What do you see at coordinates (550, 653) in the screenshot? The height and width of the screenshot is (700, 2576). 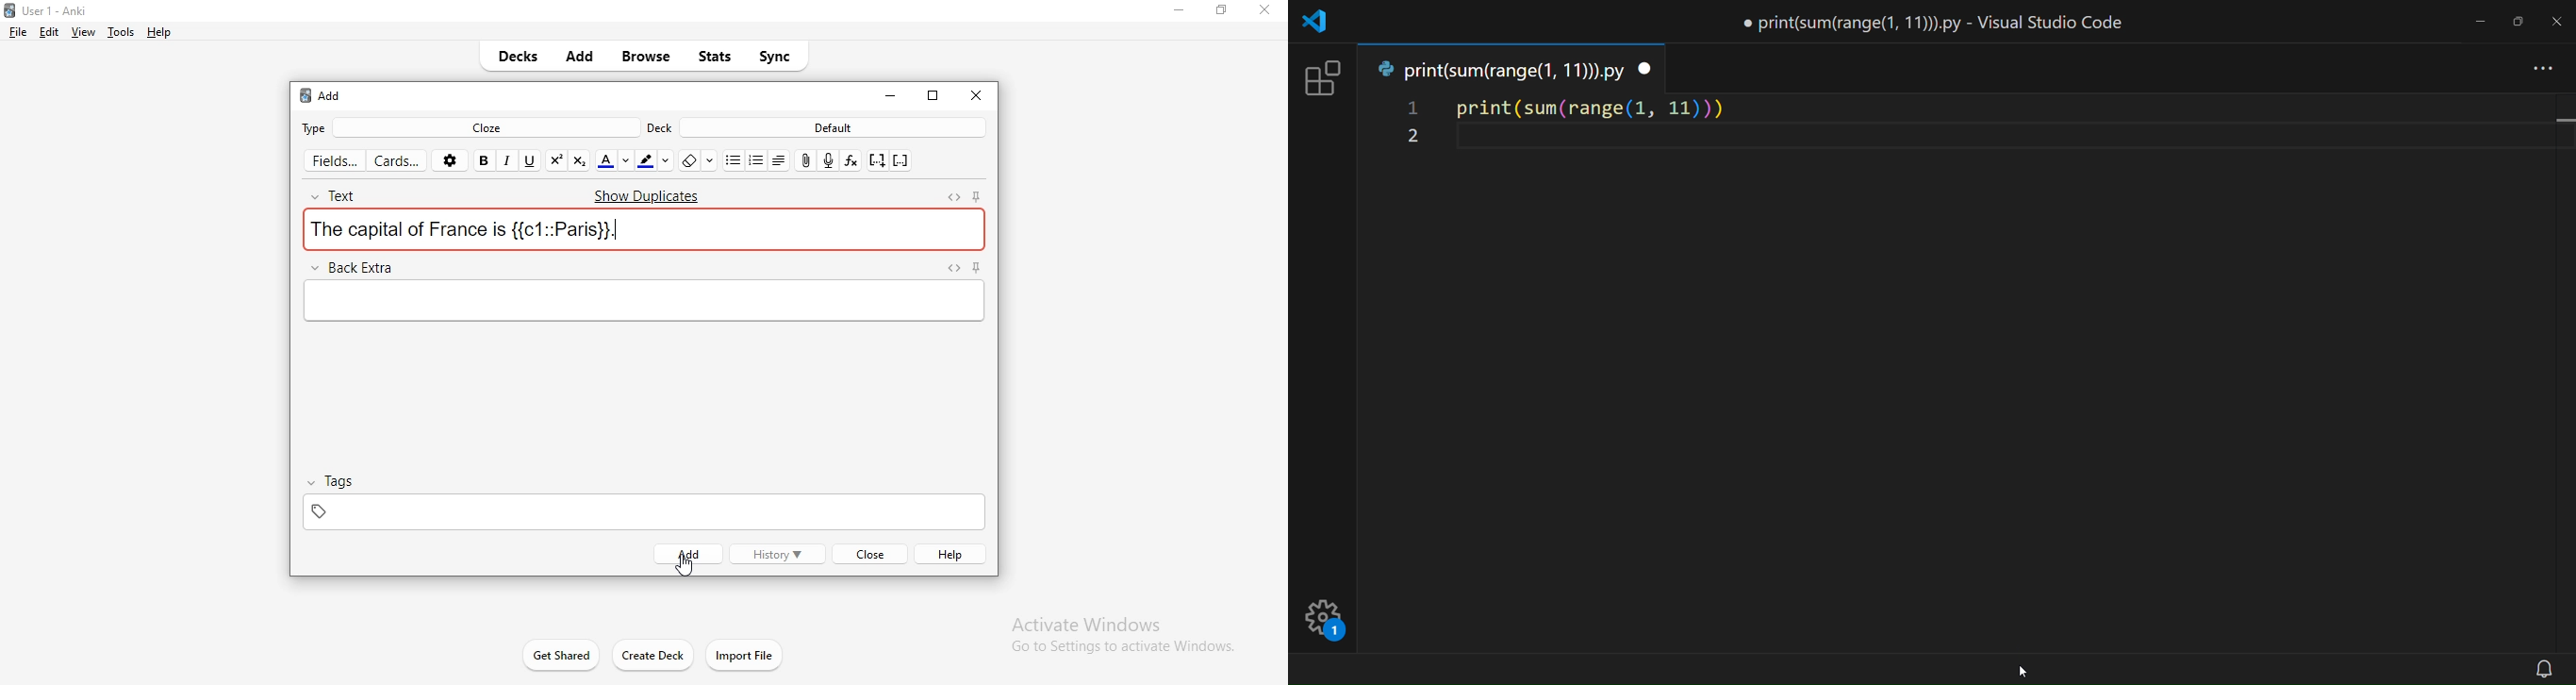 I see `Get Shared` at bounding box center [550, 653].